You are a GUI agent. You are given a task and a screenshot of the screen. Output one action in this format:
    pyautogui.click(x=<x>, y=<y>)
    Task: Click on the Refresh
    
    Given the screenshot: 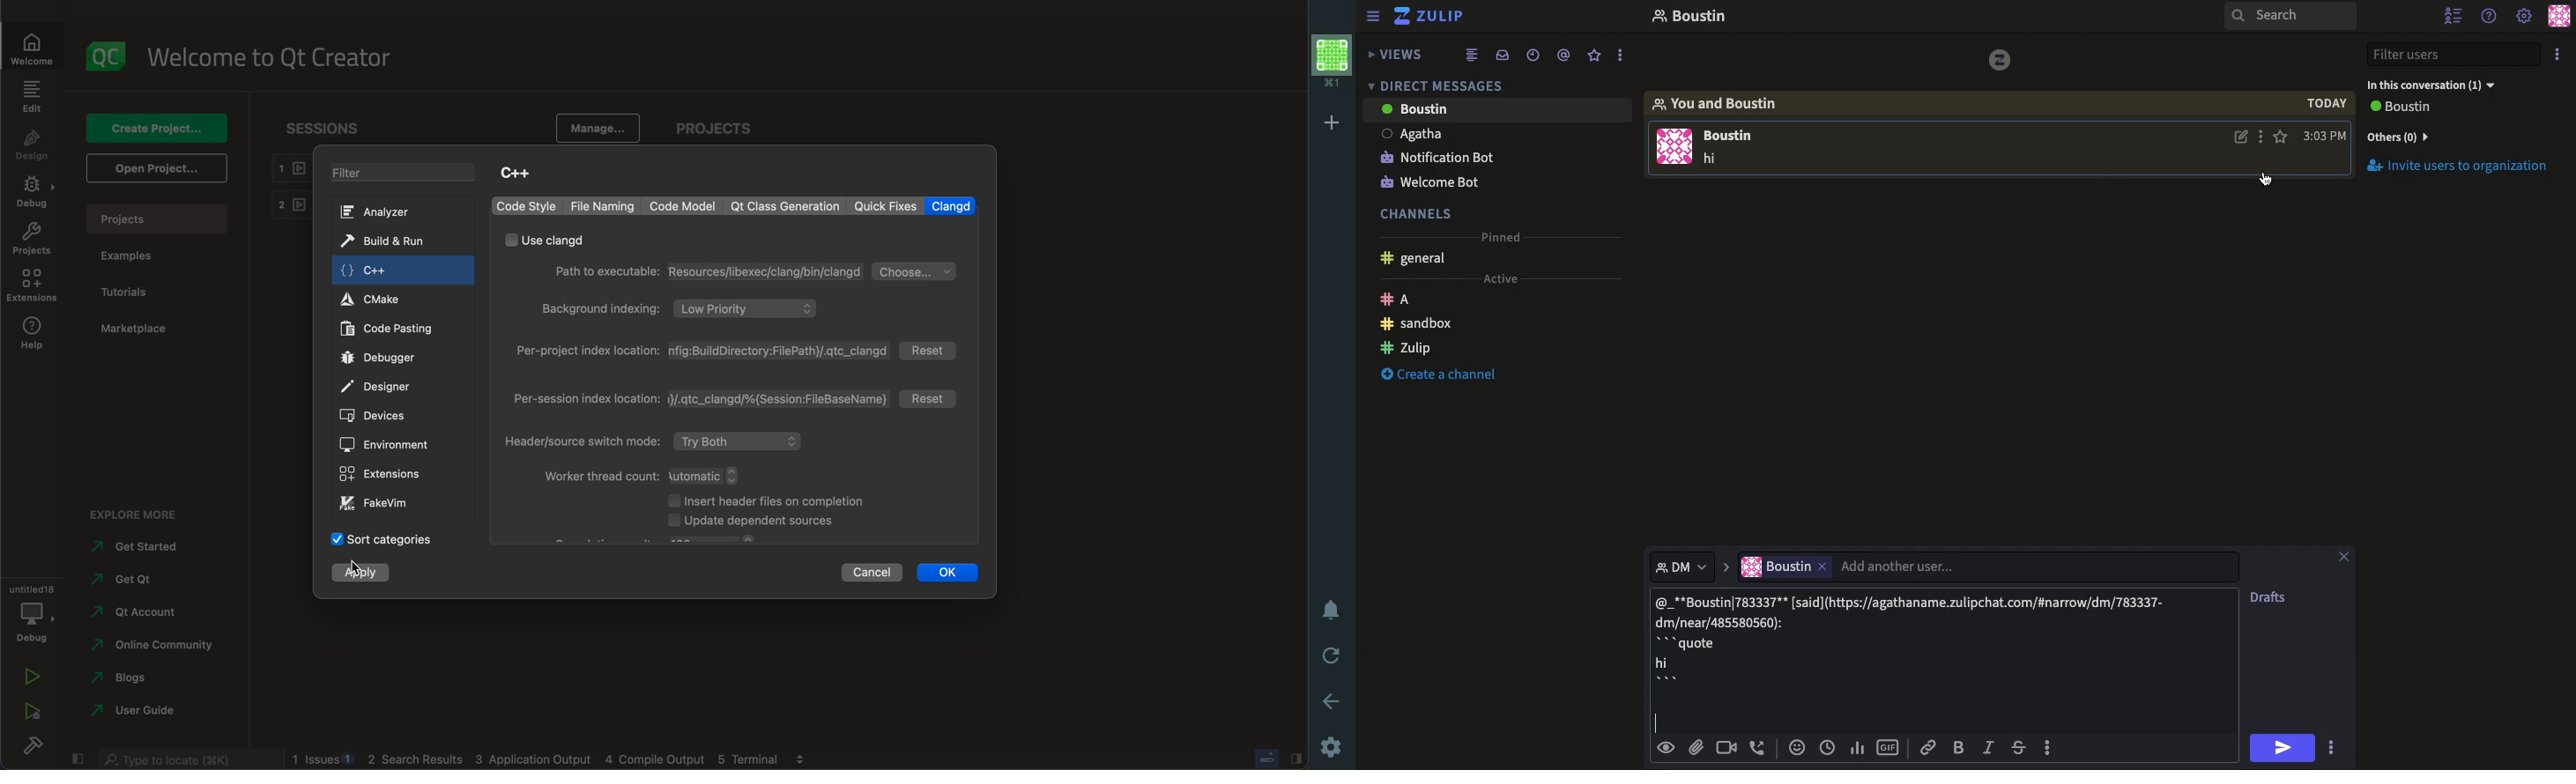 What is the action you would take?
    pyautogui.click(x=1333, y=657)
    